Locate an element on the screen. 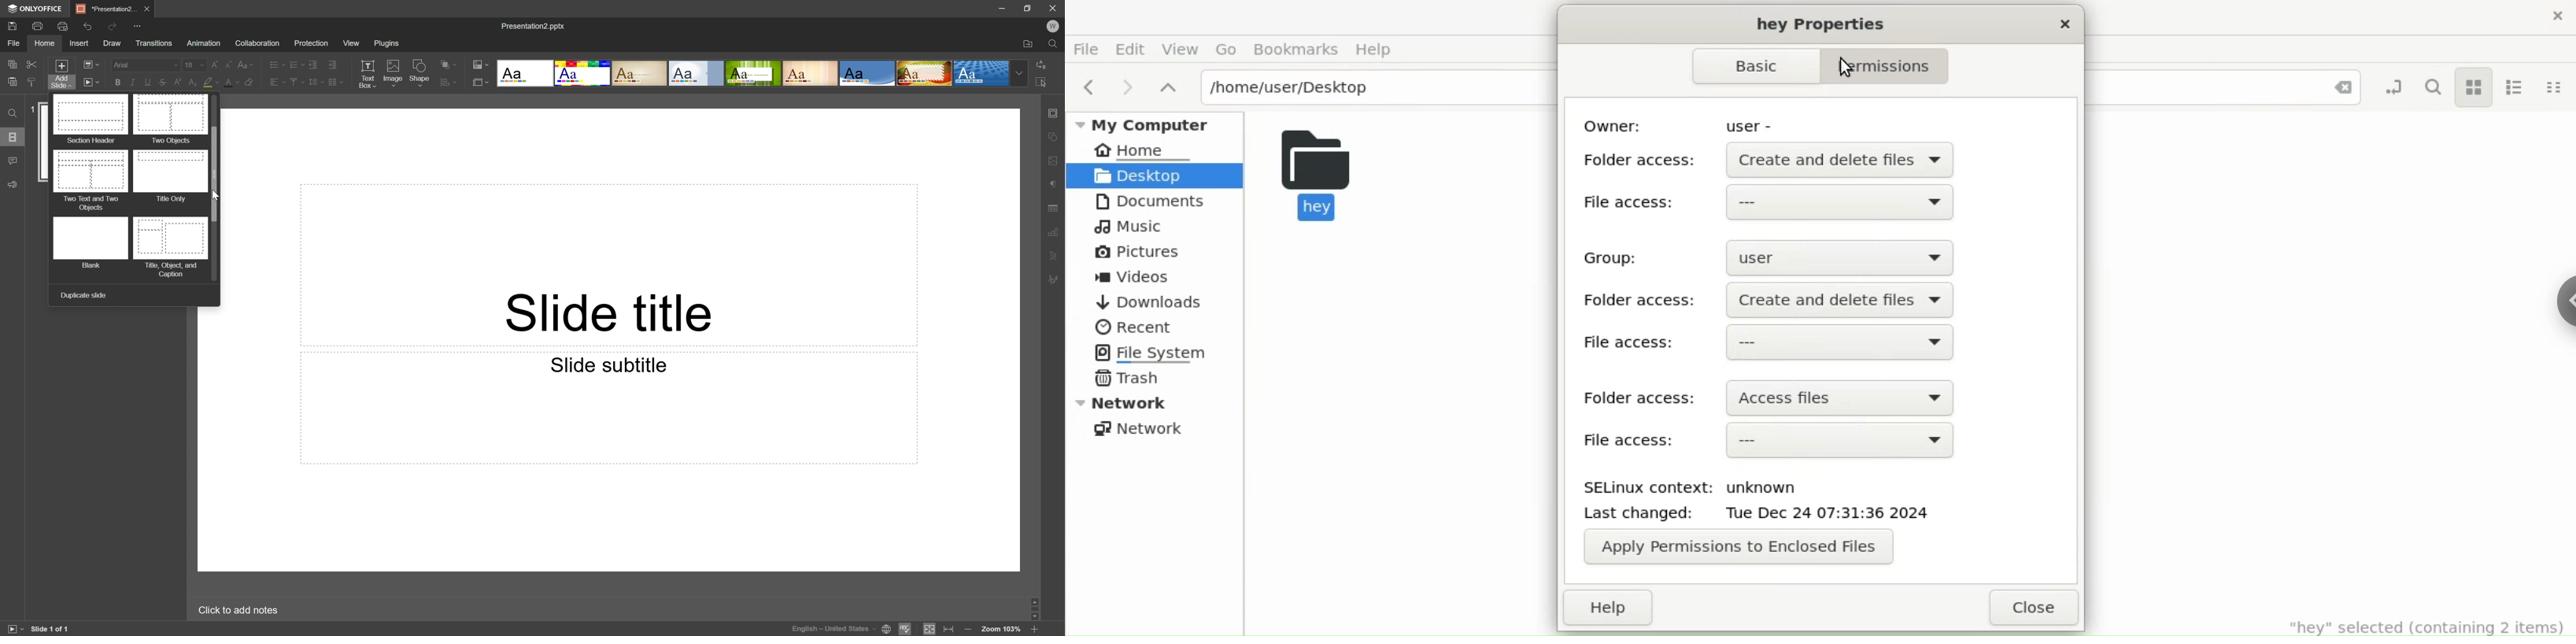 This screenshot has width=2576, height=644. Font is located at coordinates (144, 65).